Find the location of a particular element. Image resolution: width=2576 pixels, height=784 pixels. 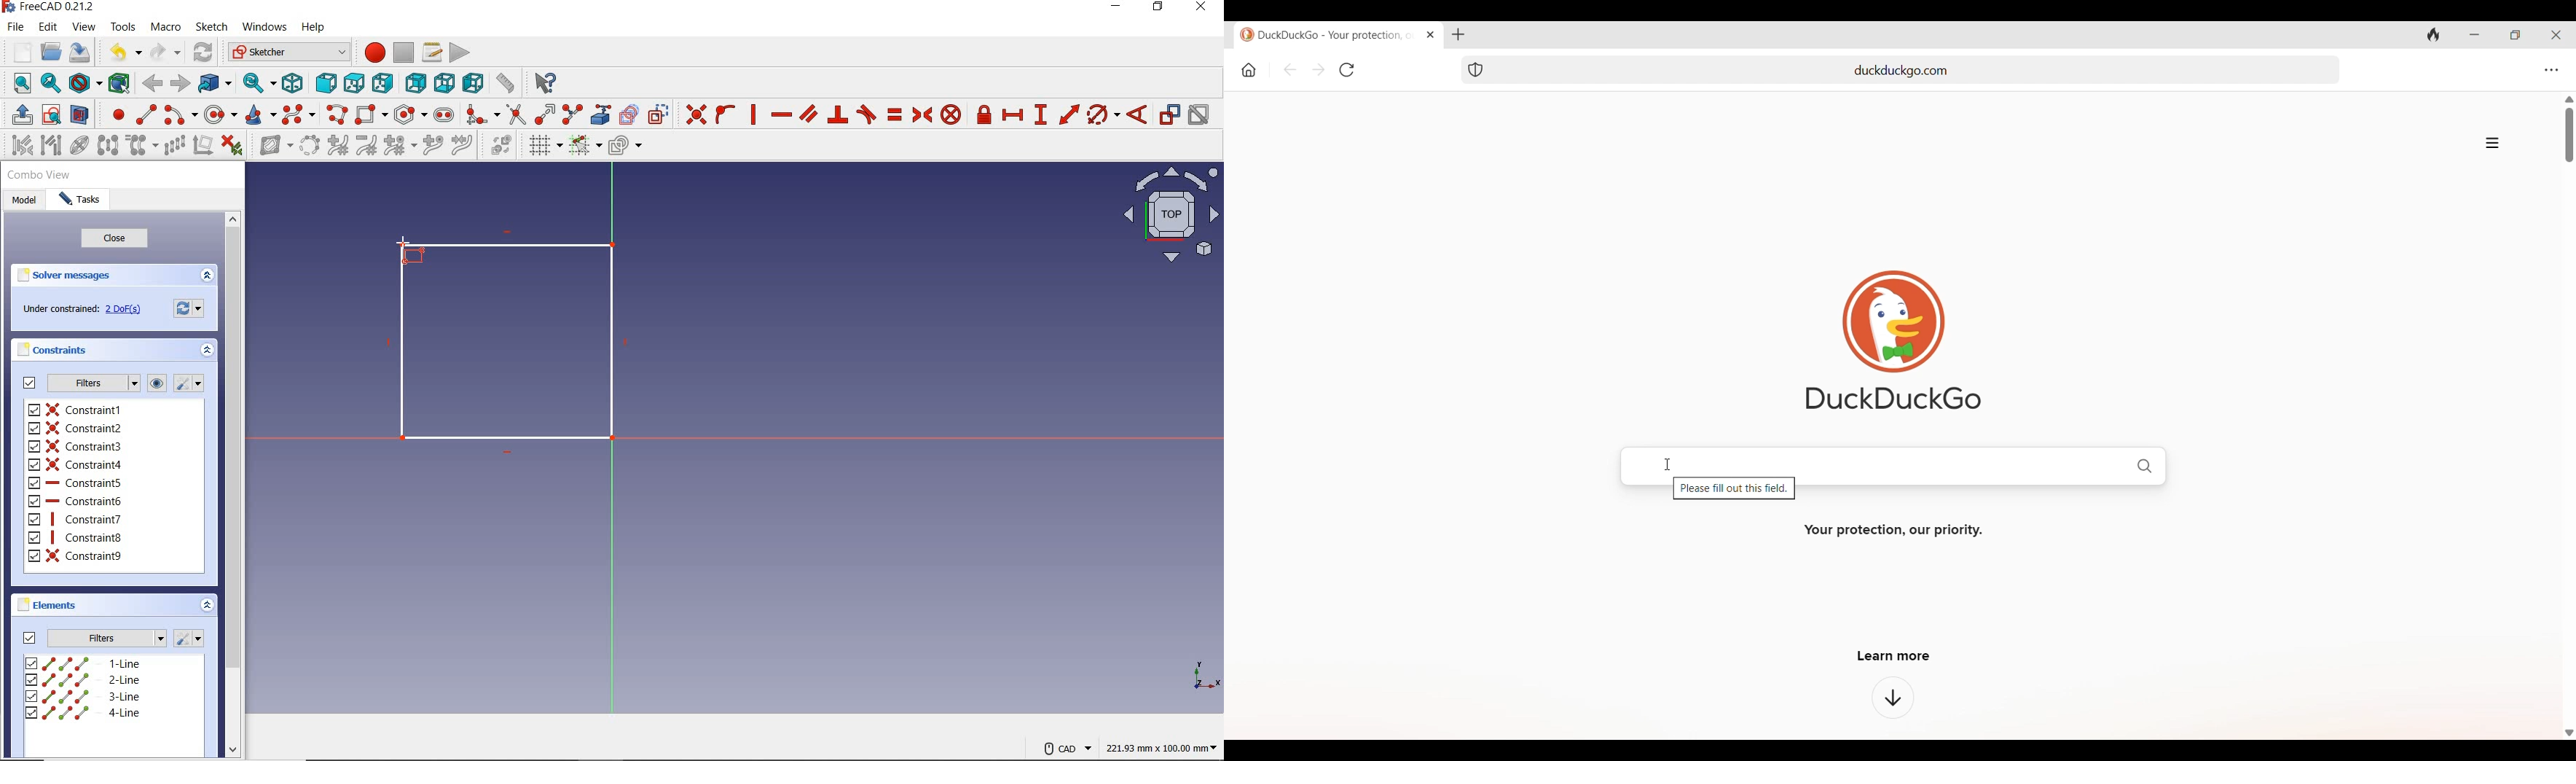

minimize is located at coordinates (1117, 9).